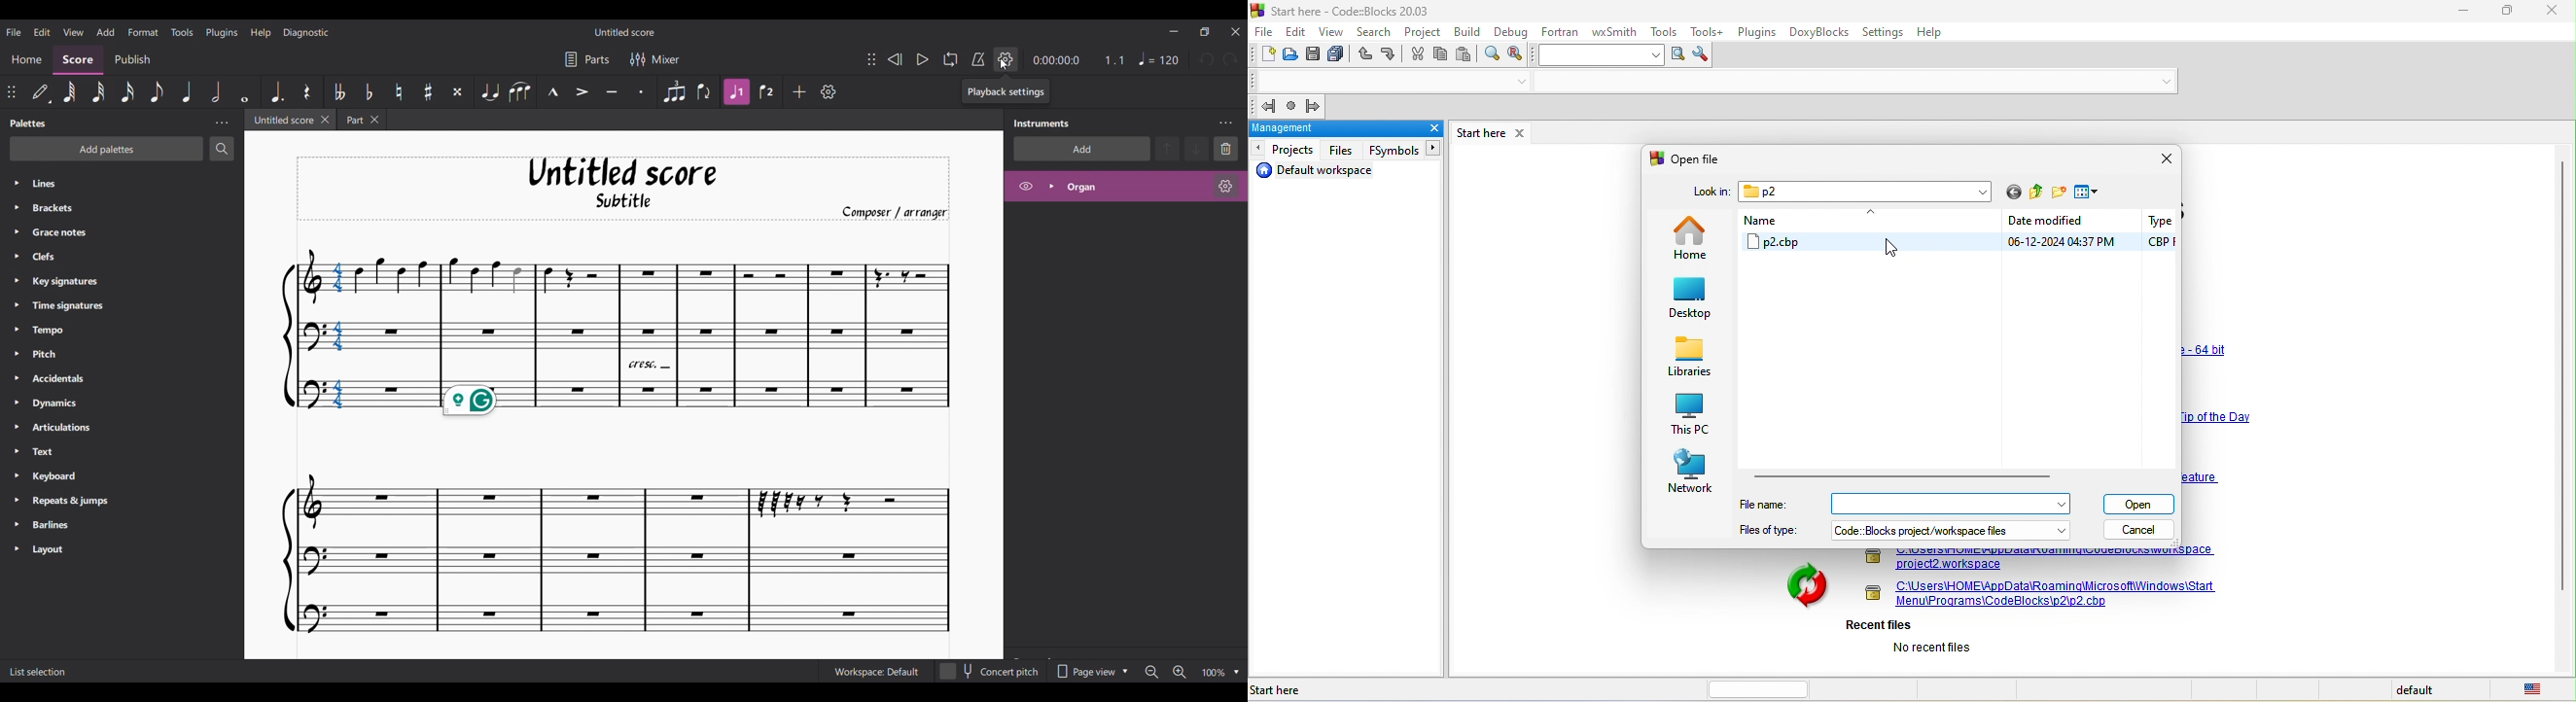 The image size is (2576, 728). What do you see at coordinates (1328, 128) in the screenshot?
I see `management` at bounding box center [1328, 128].